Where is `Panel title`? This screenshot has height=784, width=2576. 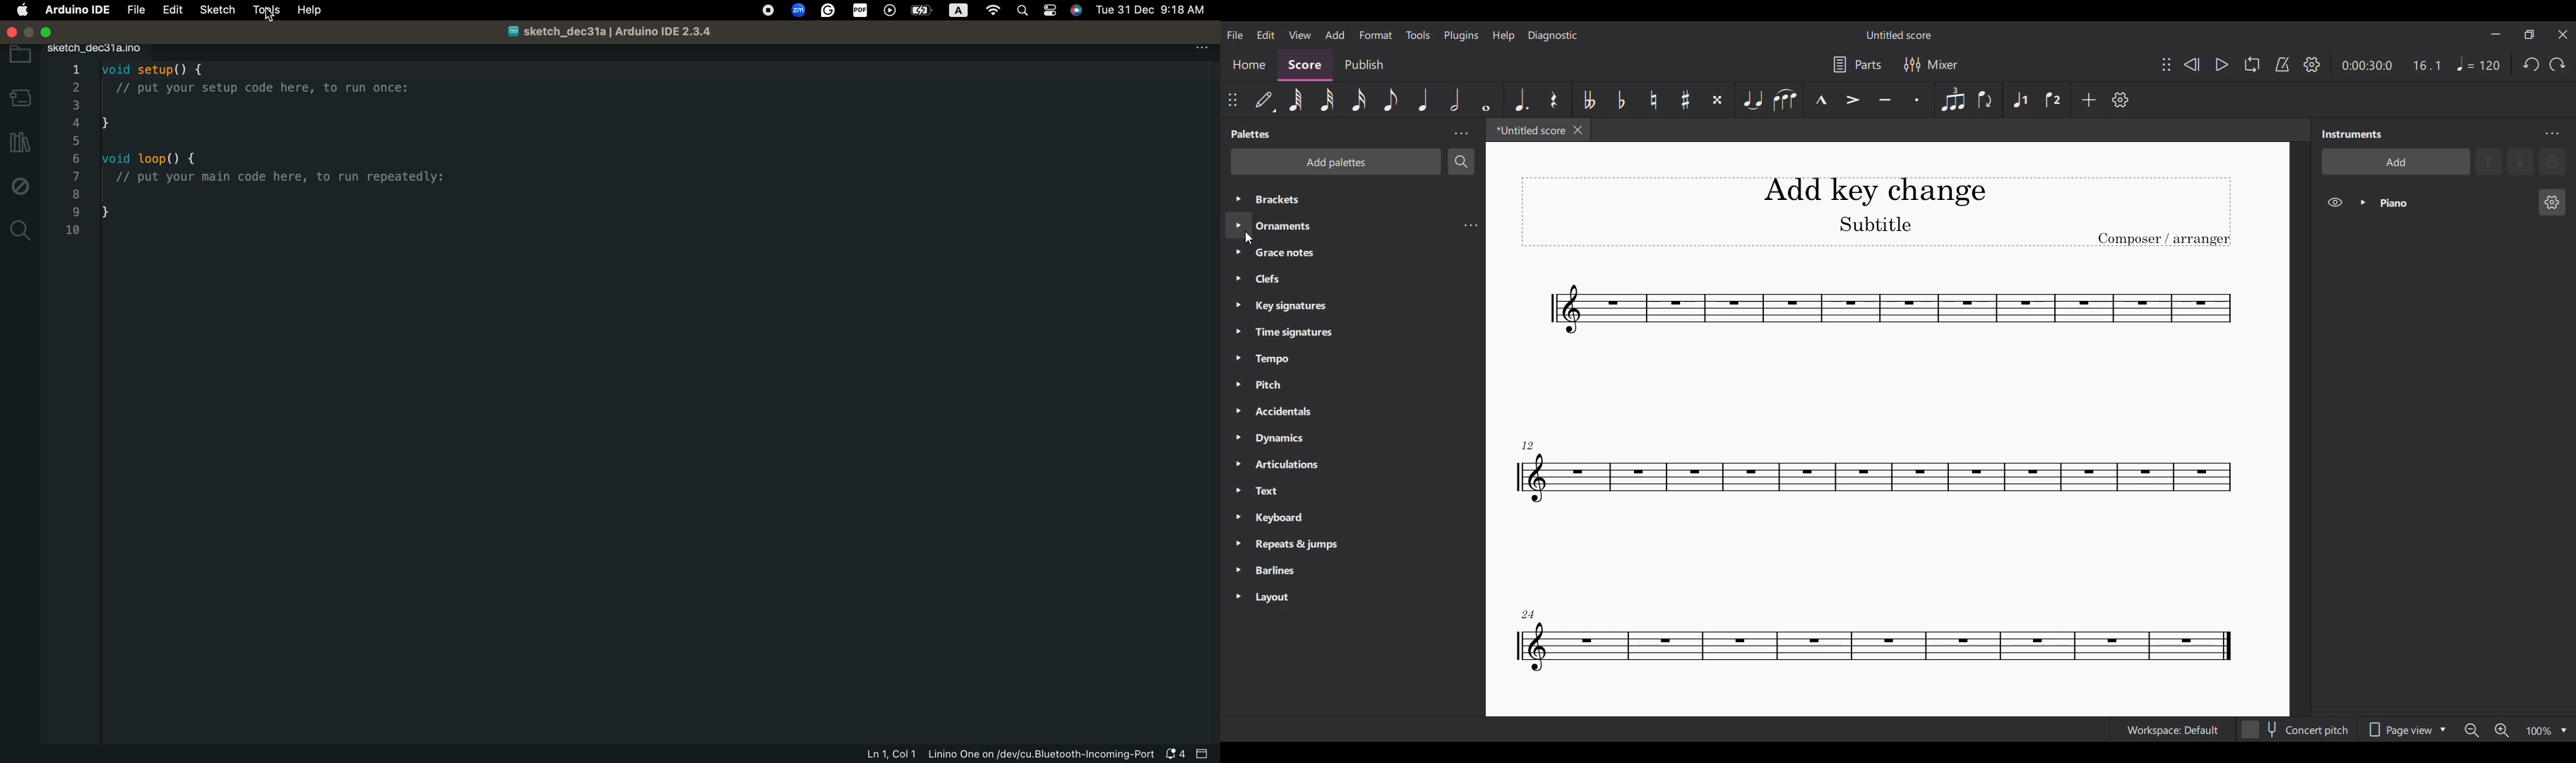 Panel title is located at coordinates (2351, 134).